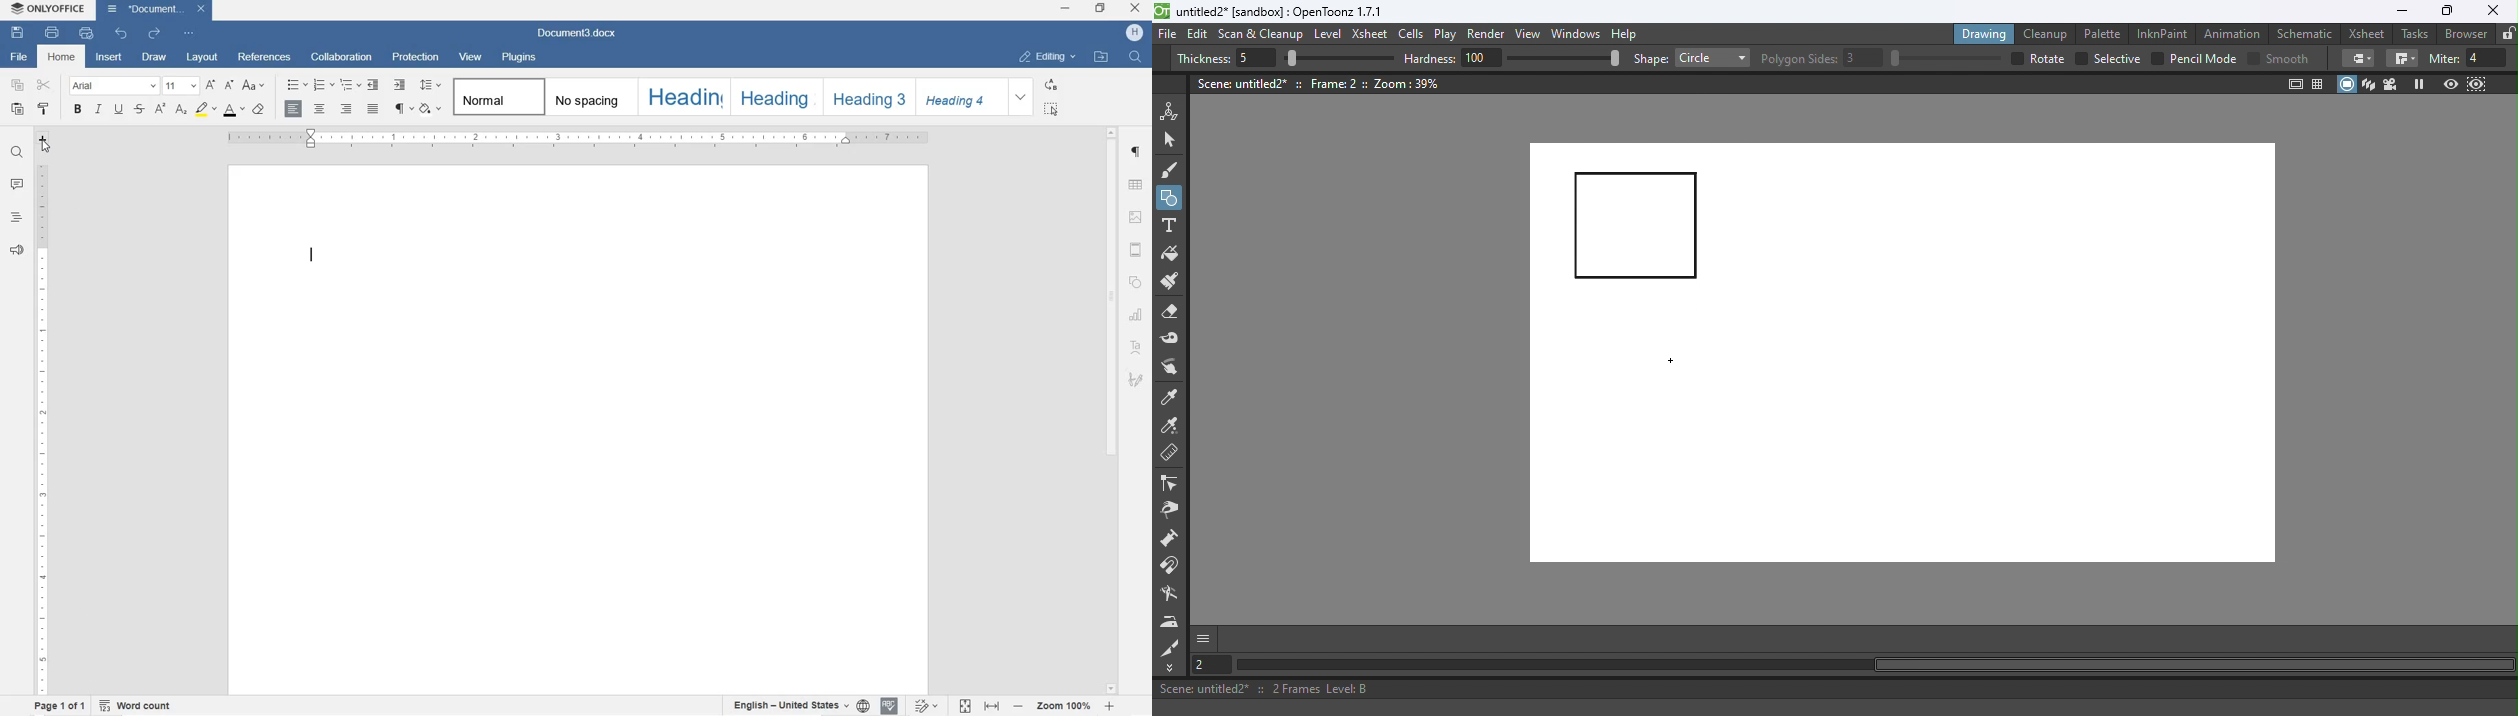 Image resolution: width=2520 pixels, height=728 pixels. I want to click on FIND, so click(1136, 56).